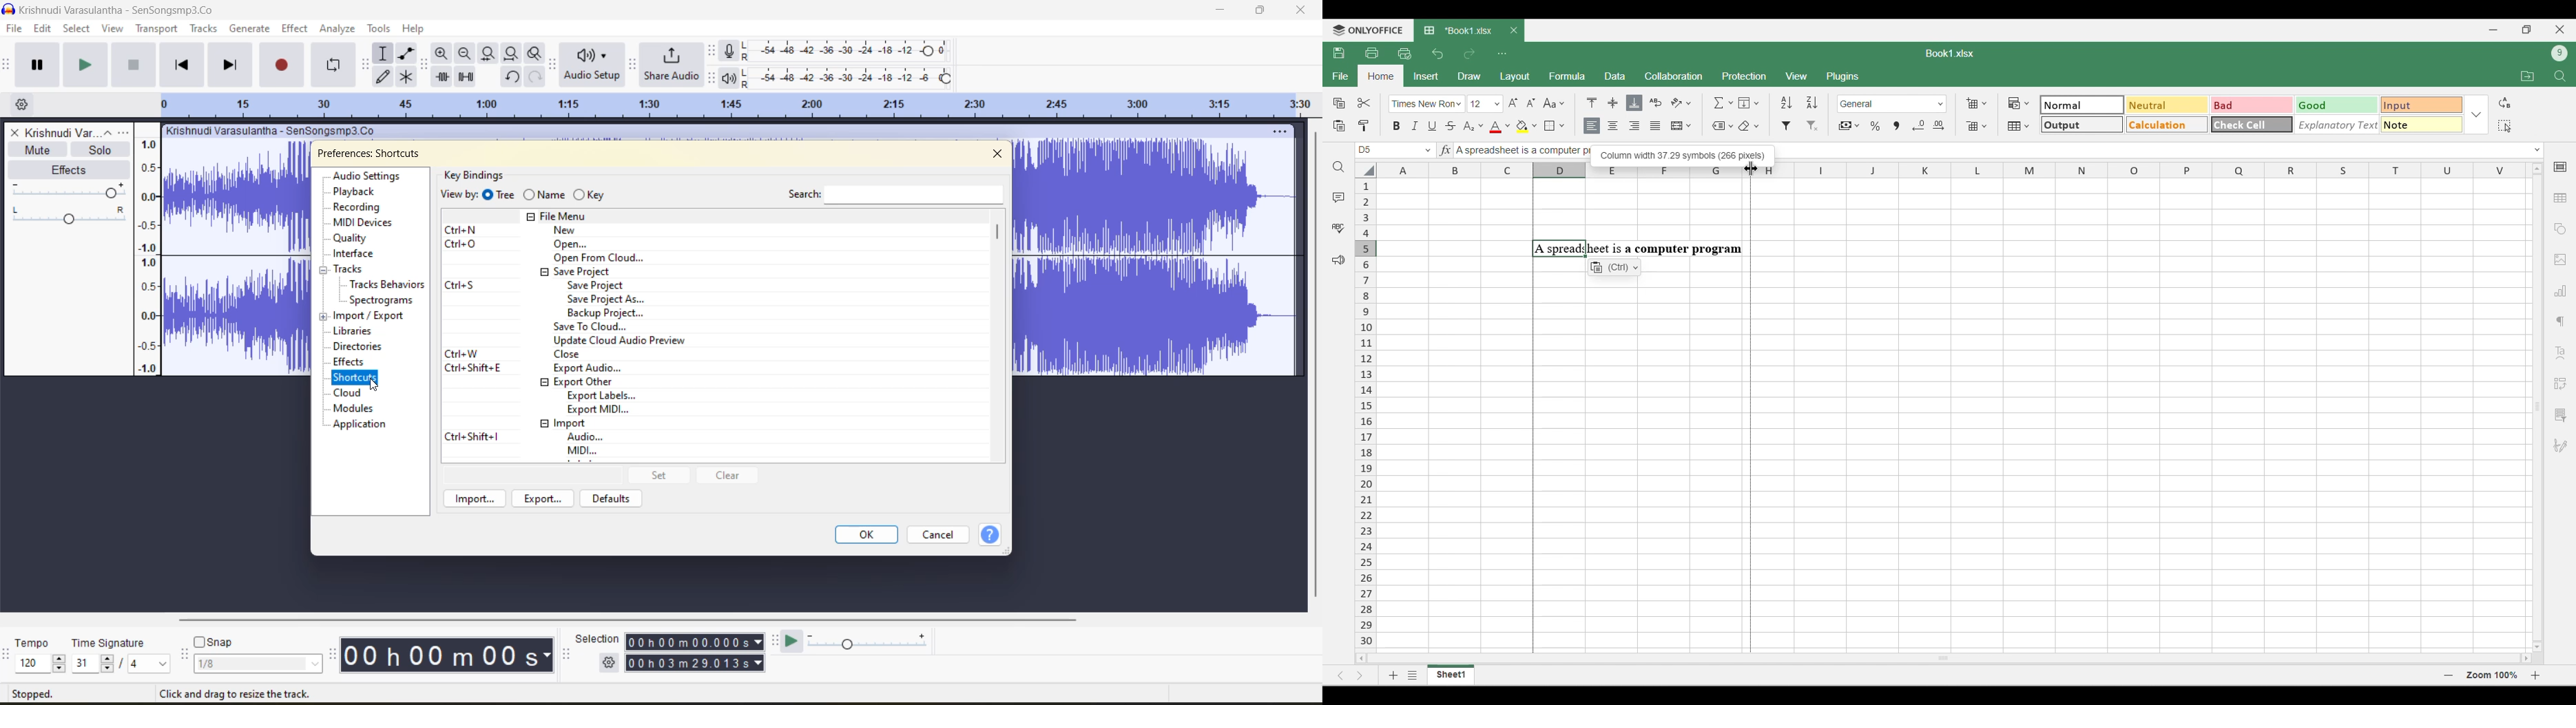  Describe the element at coordinates (2560, 54) in the screenshot. I see `Current account` at that location.